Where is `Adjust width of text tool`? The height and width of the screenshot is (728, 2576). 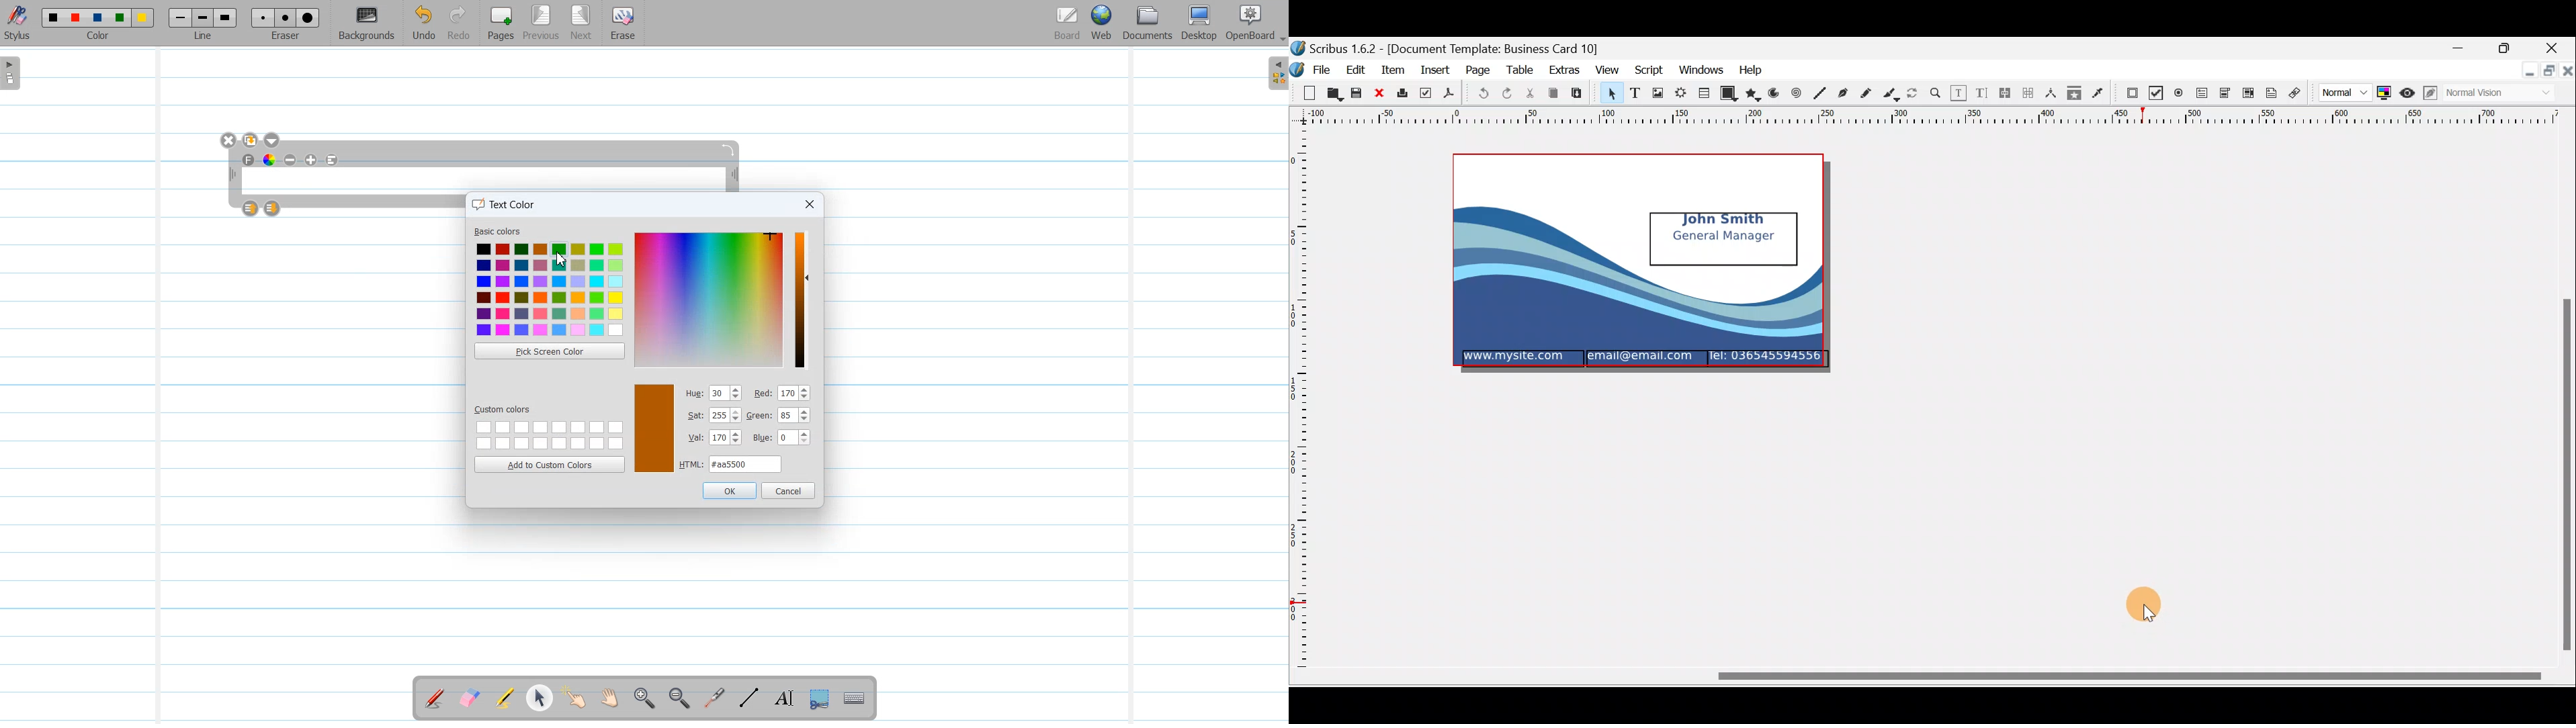
Adjust width of text tool is located at coordinates (735, 176).